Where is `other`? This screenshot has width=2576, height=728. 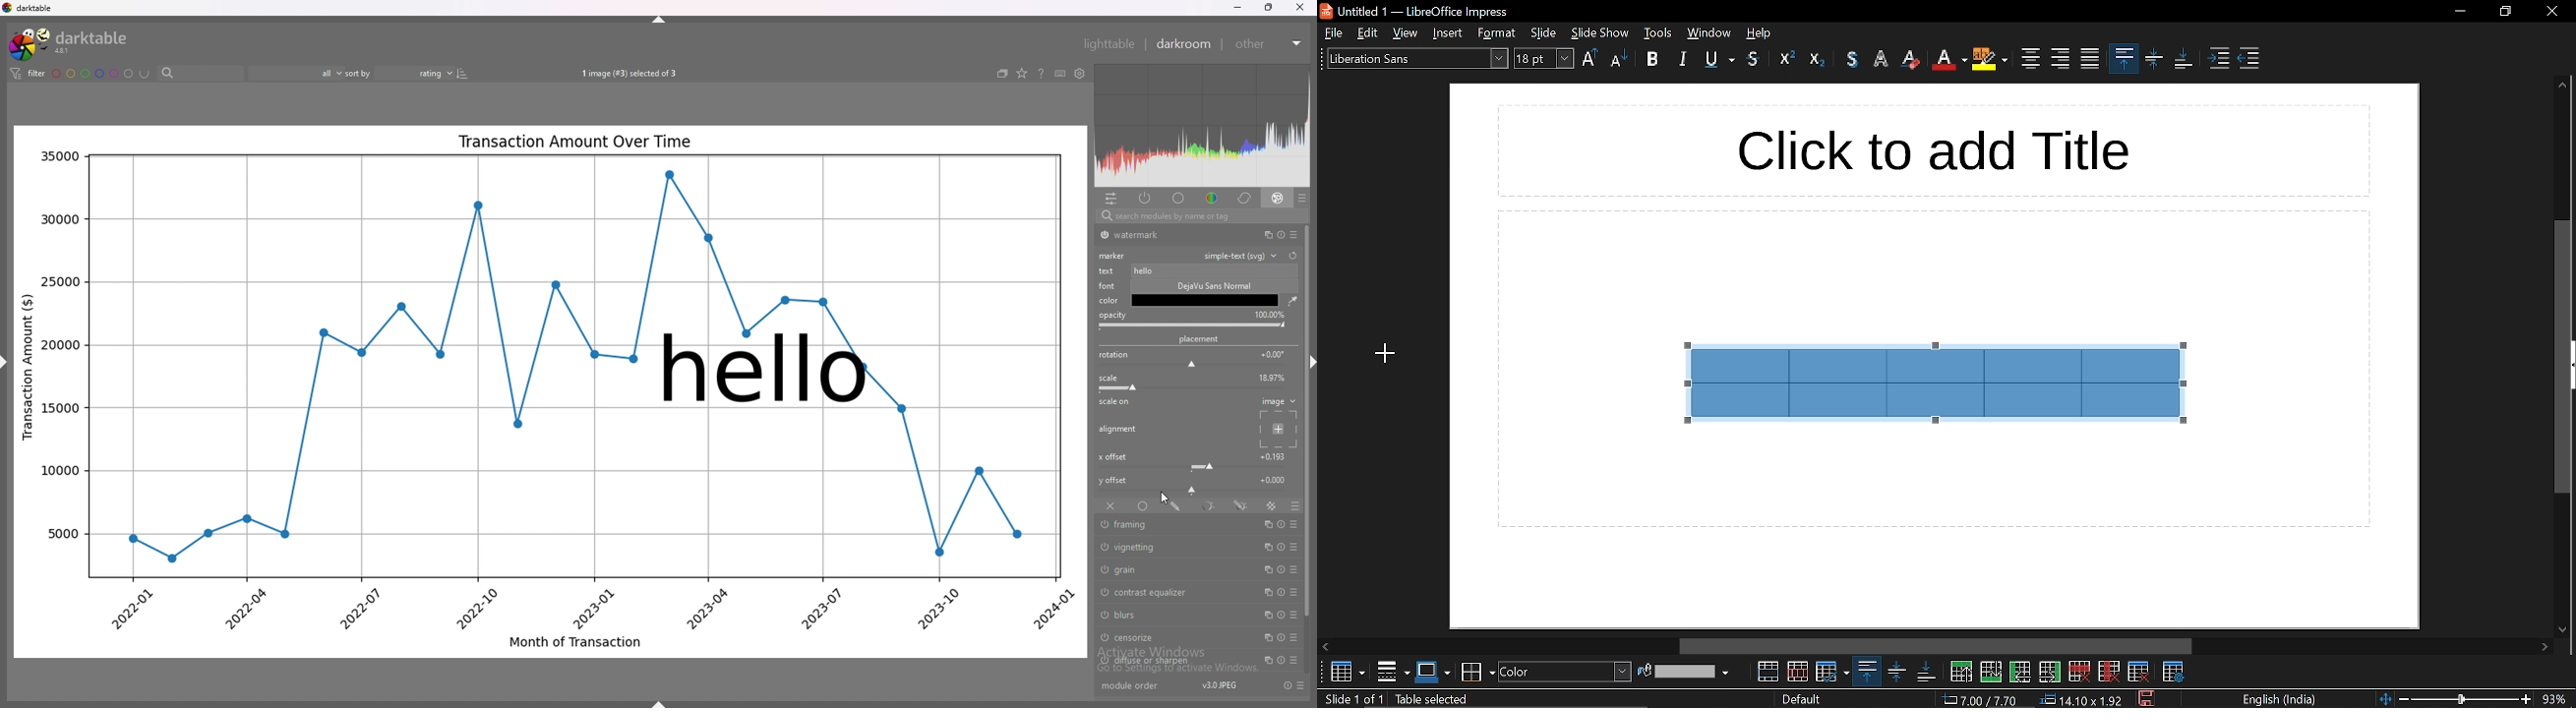
other is located at coordinates (1271, 44).